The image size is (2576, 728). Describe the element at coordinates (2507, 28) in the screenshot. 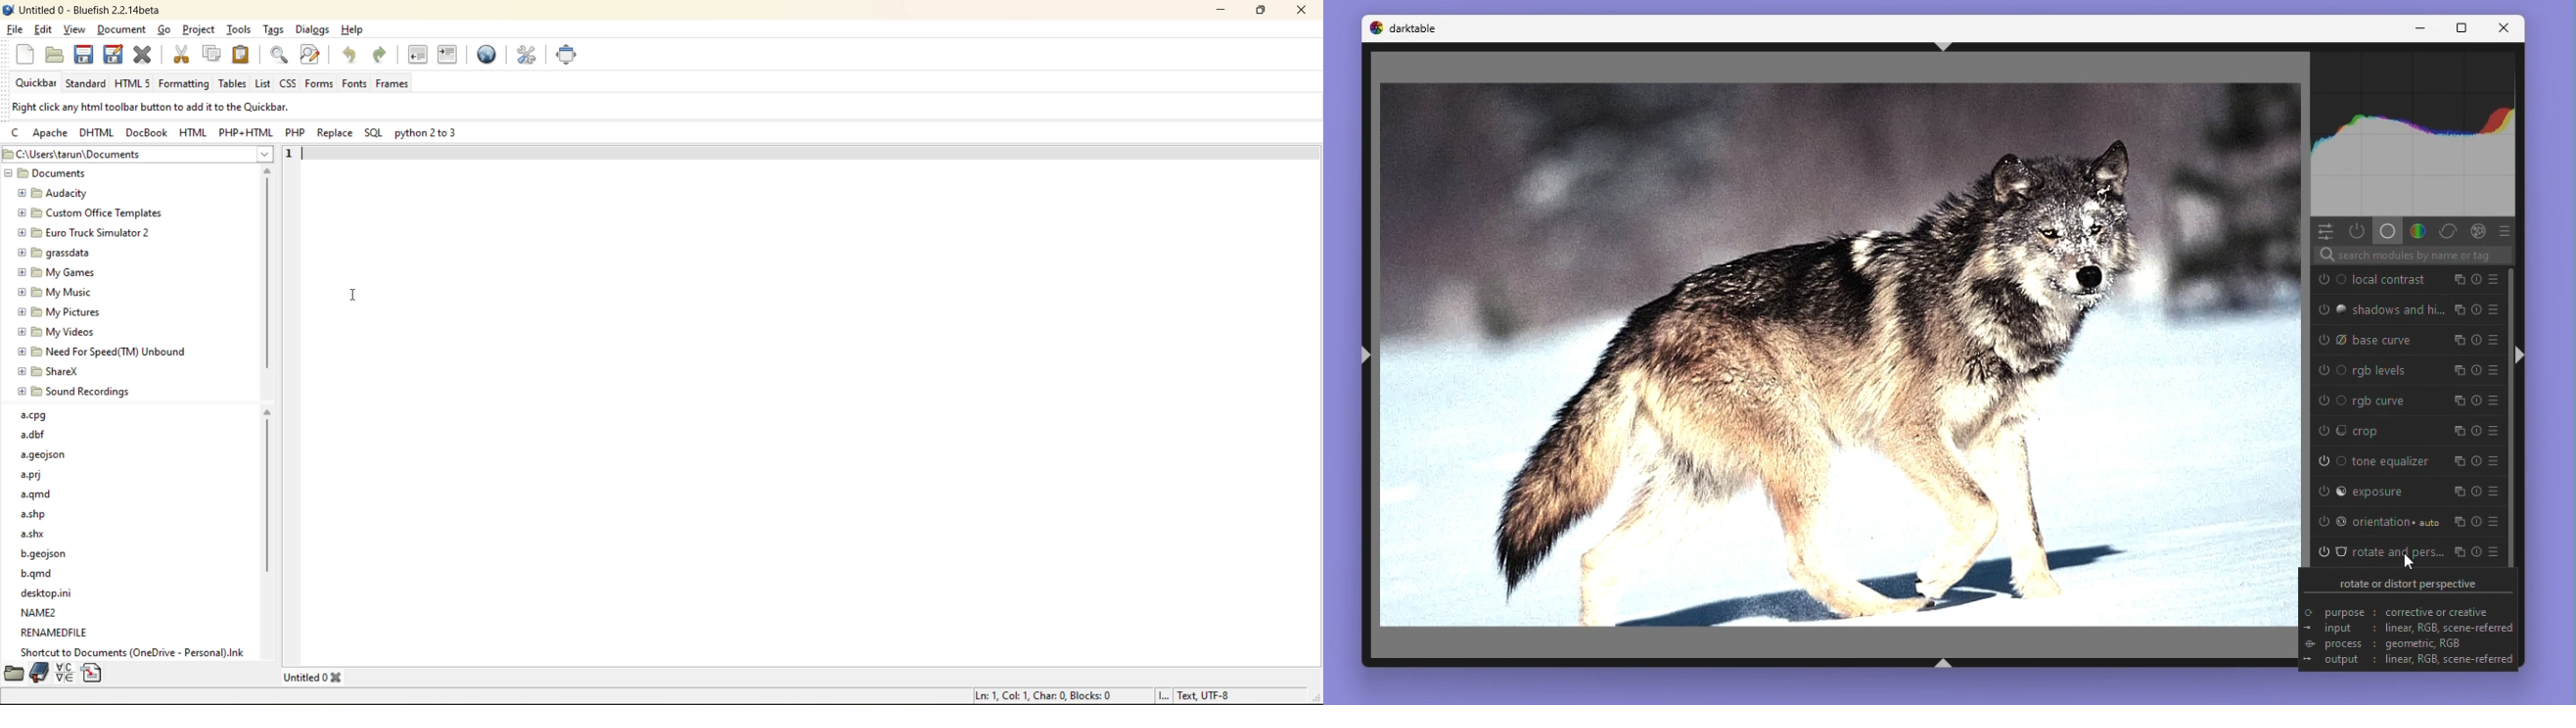

I see `Close` at that location.